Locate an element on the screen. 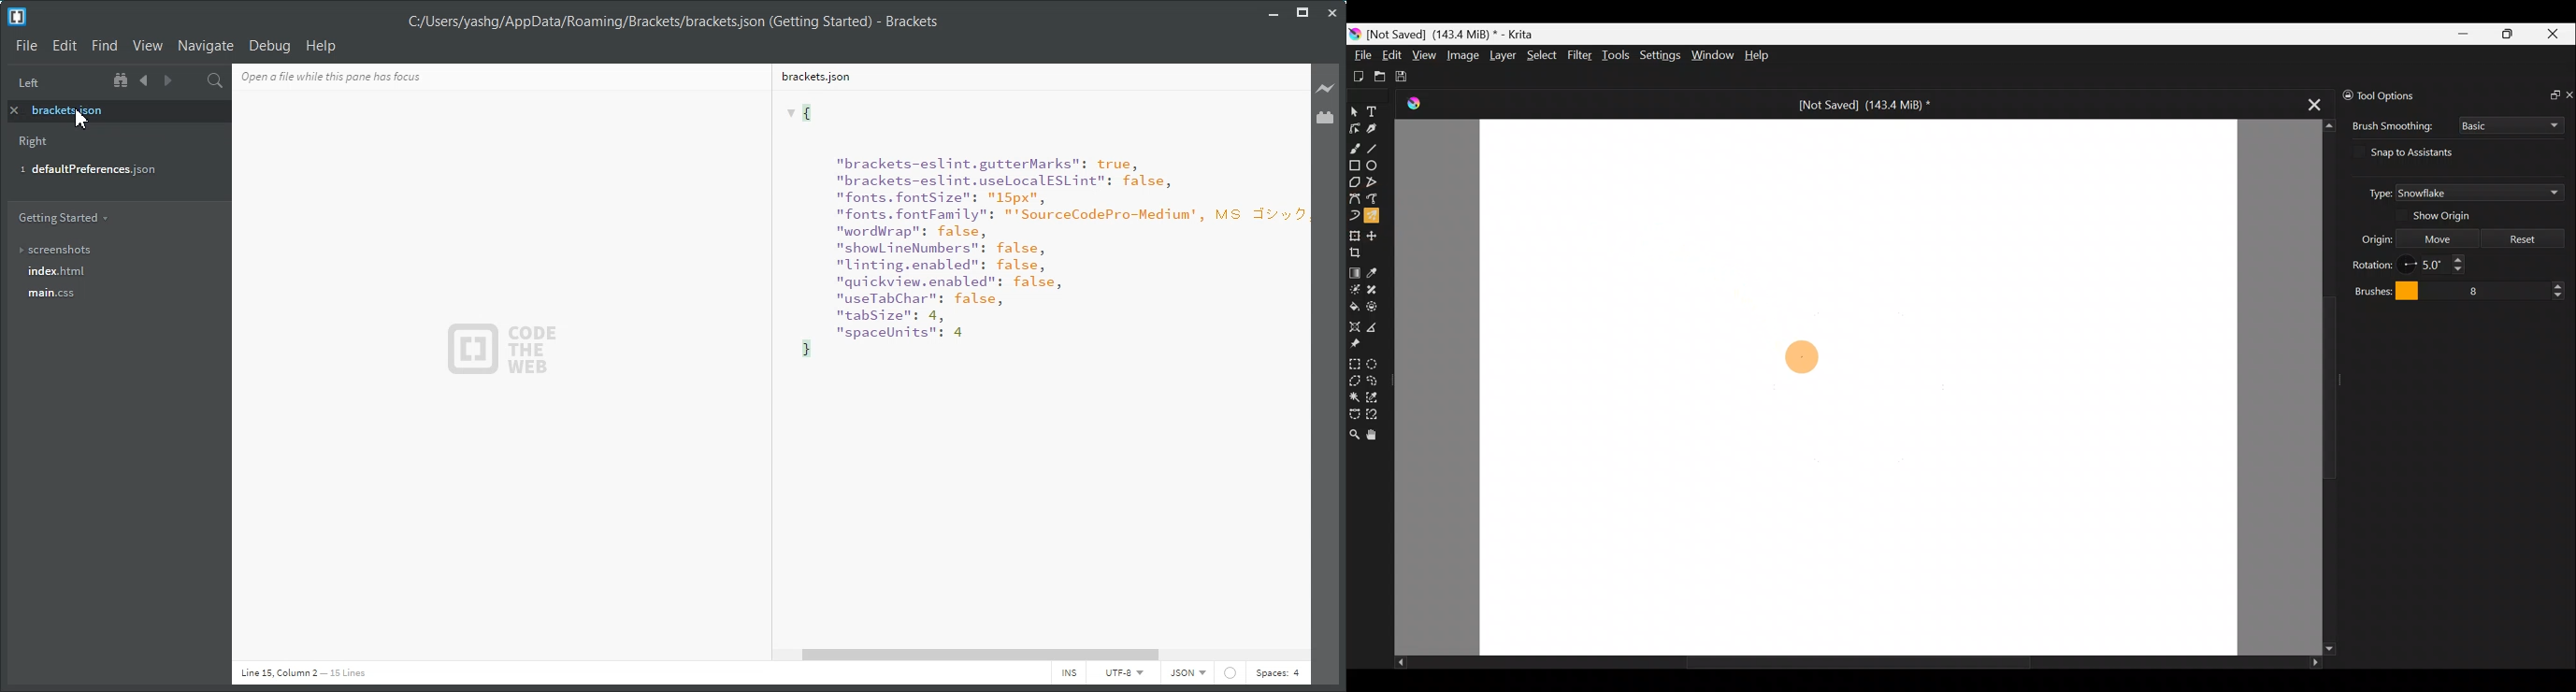 The height and width of the screenshot is (700, 2576). Edit is located at coordinates (65, 46).